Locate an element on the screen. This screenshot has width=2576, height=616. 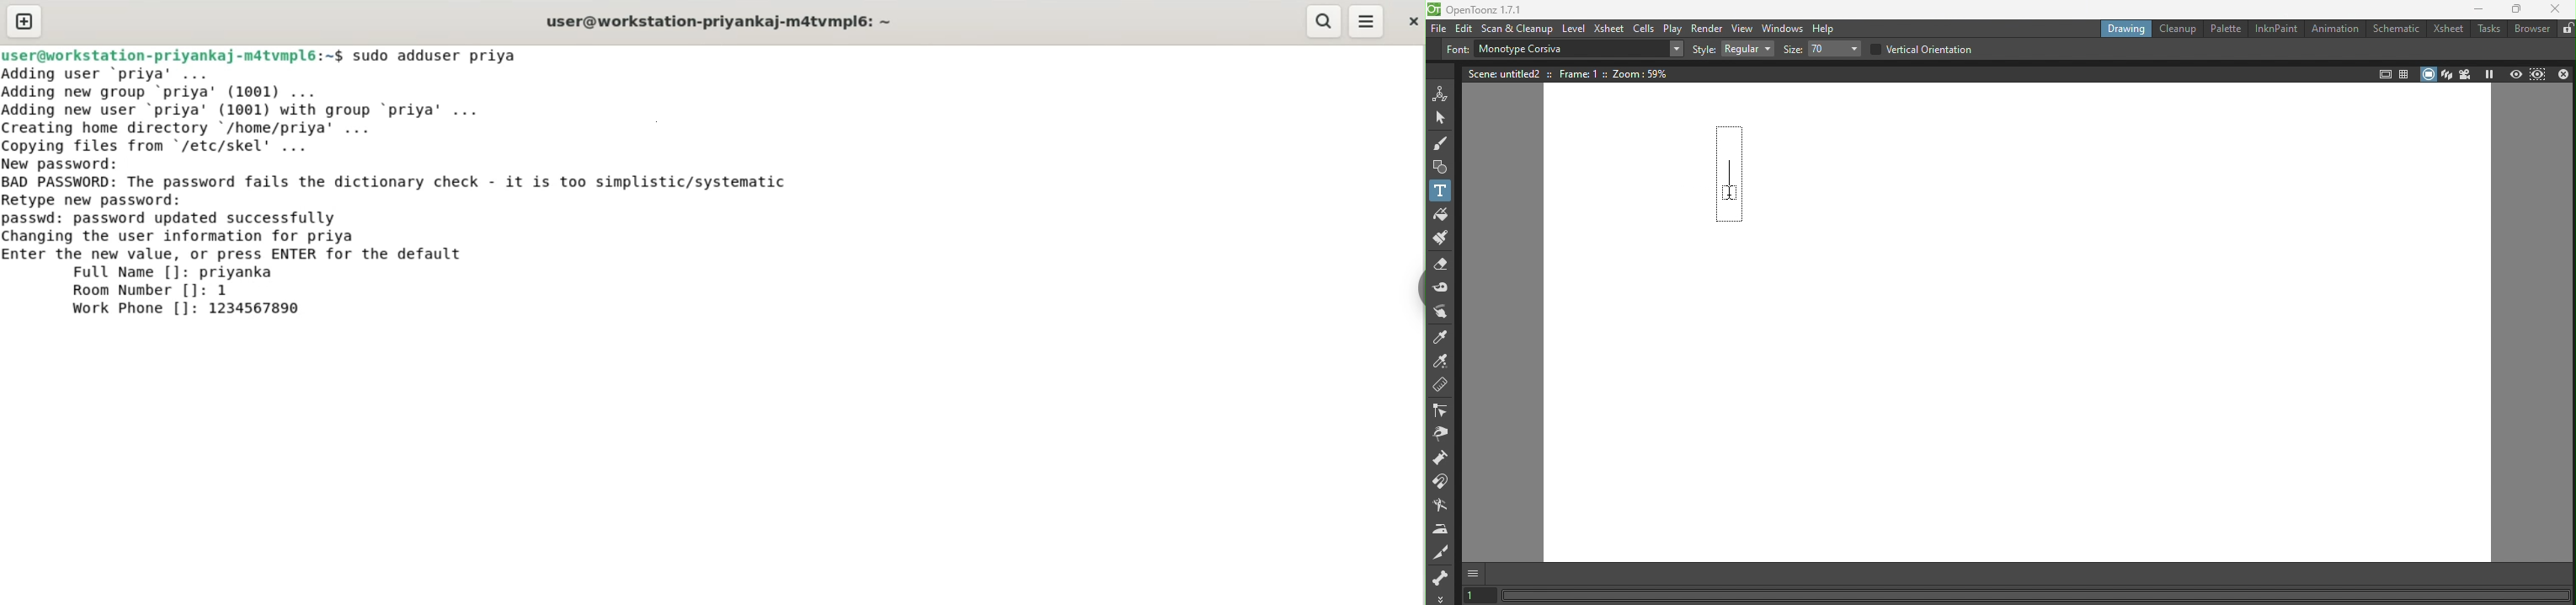
Sub-camera preview is located at coordinates (2538, 74).